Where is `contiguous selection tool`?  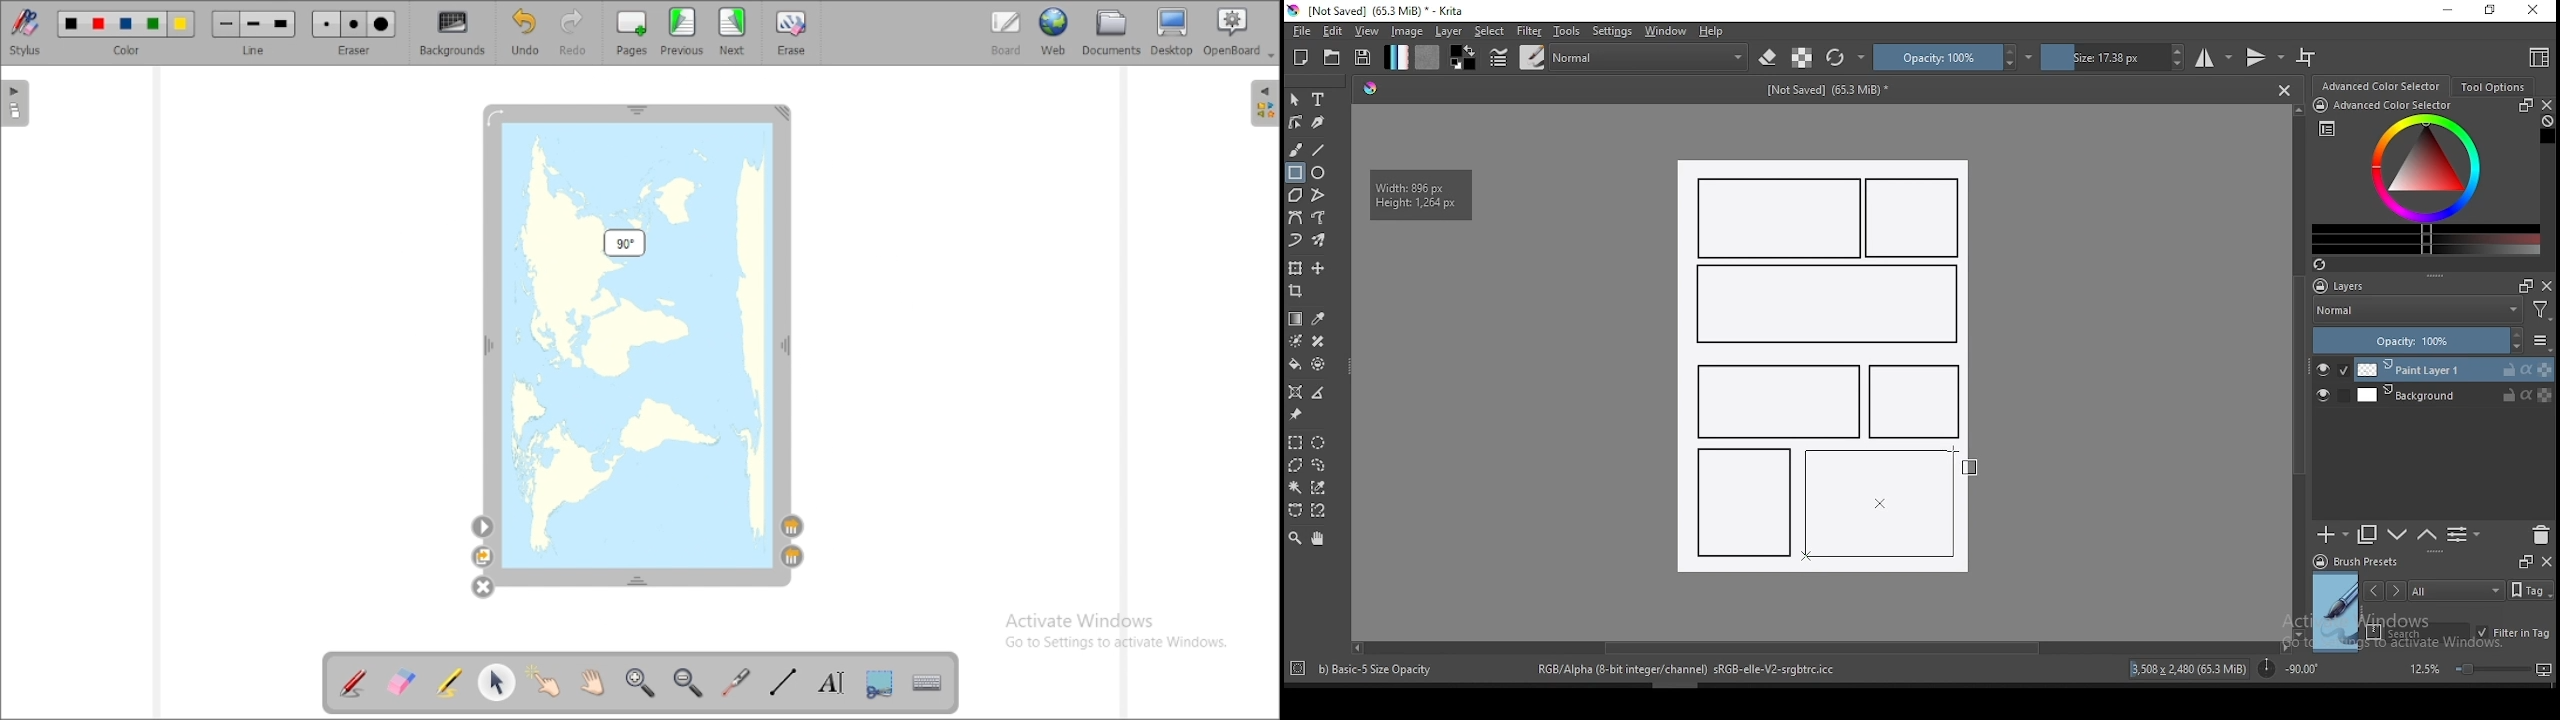
contiguous selection tool is located at coordinates (1296, 489).